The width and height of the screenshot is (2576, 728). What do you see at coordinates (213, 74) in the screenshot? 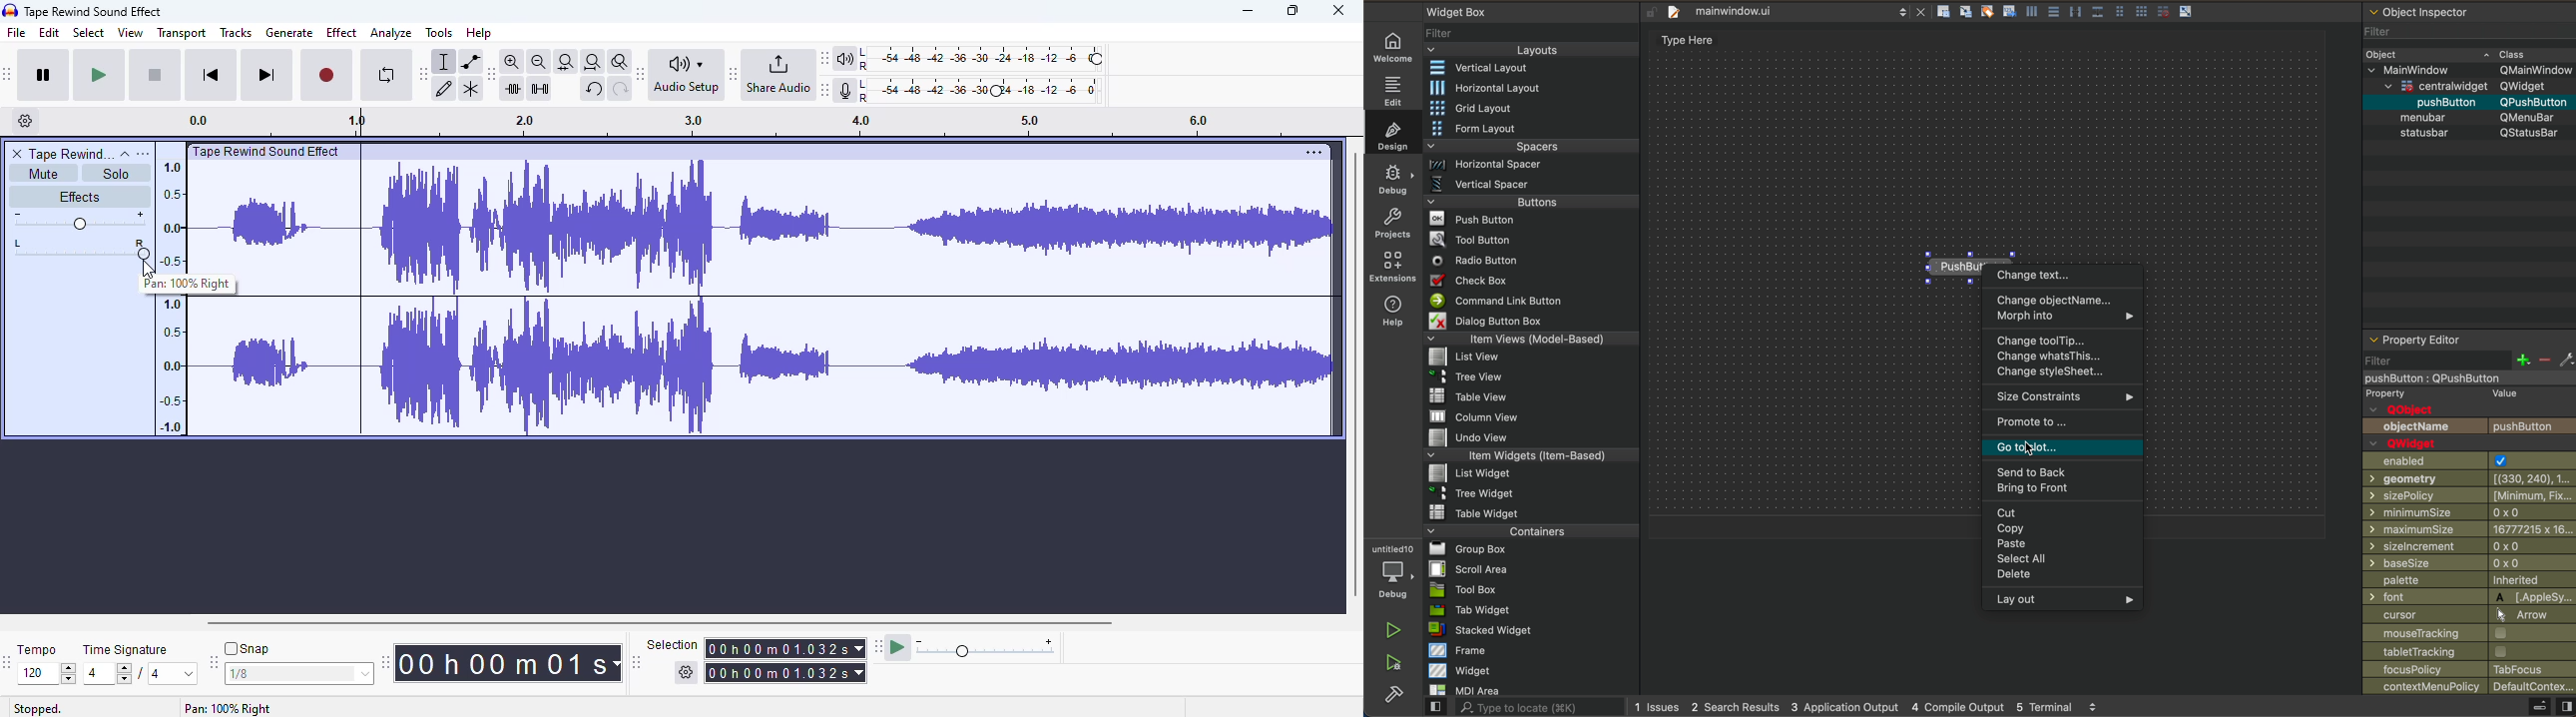
I see `skip to start` at bounding box center [213, 74].